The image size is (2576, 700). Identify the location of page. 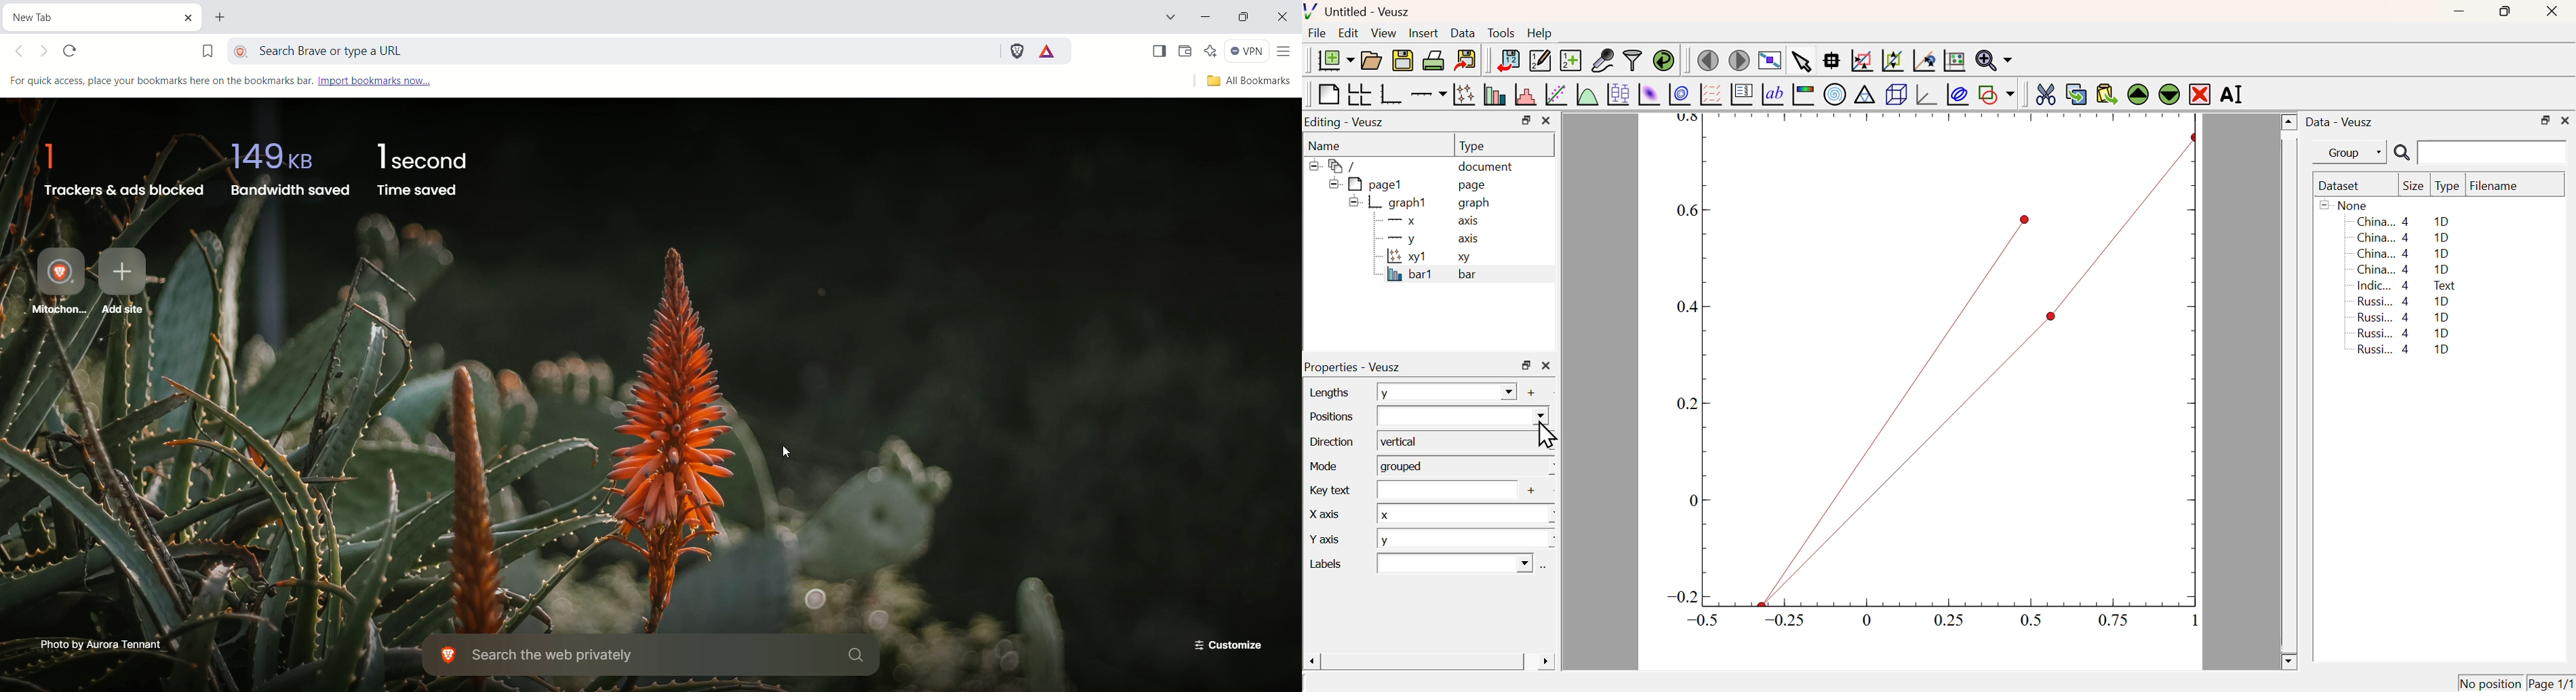
(1474, 185).